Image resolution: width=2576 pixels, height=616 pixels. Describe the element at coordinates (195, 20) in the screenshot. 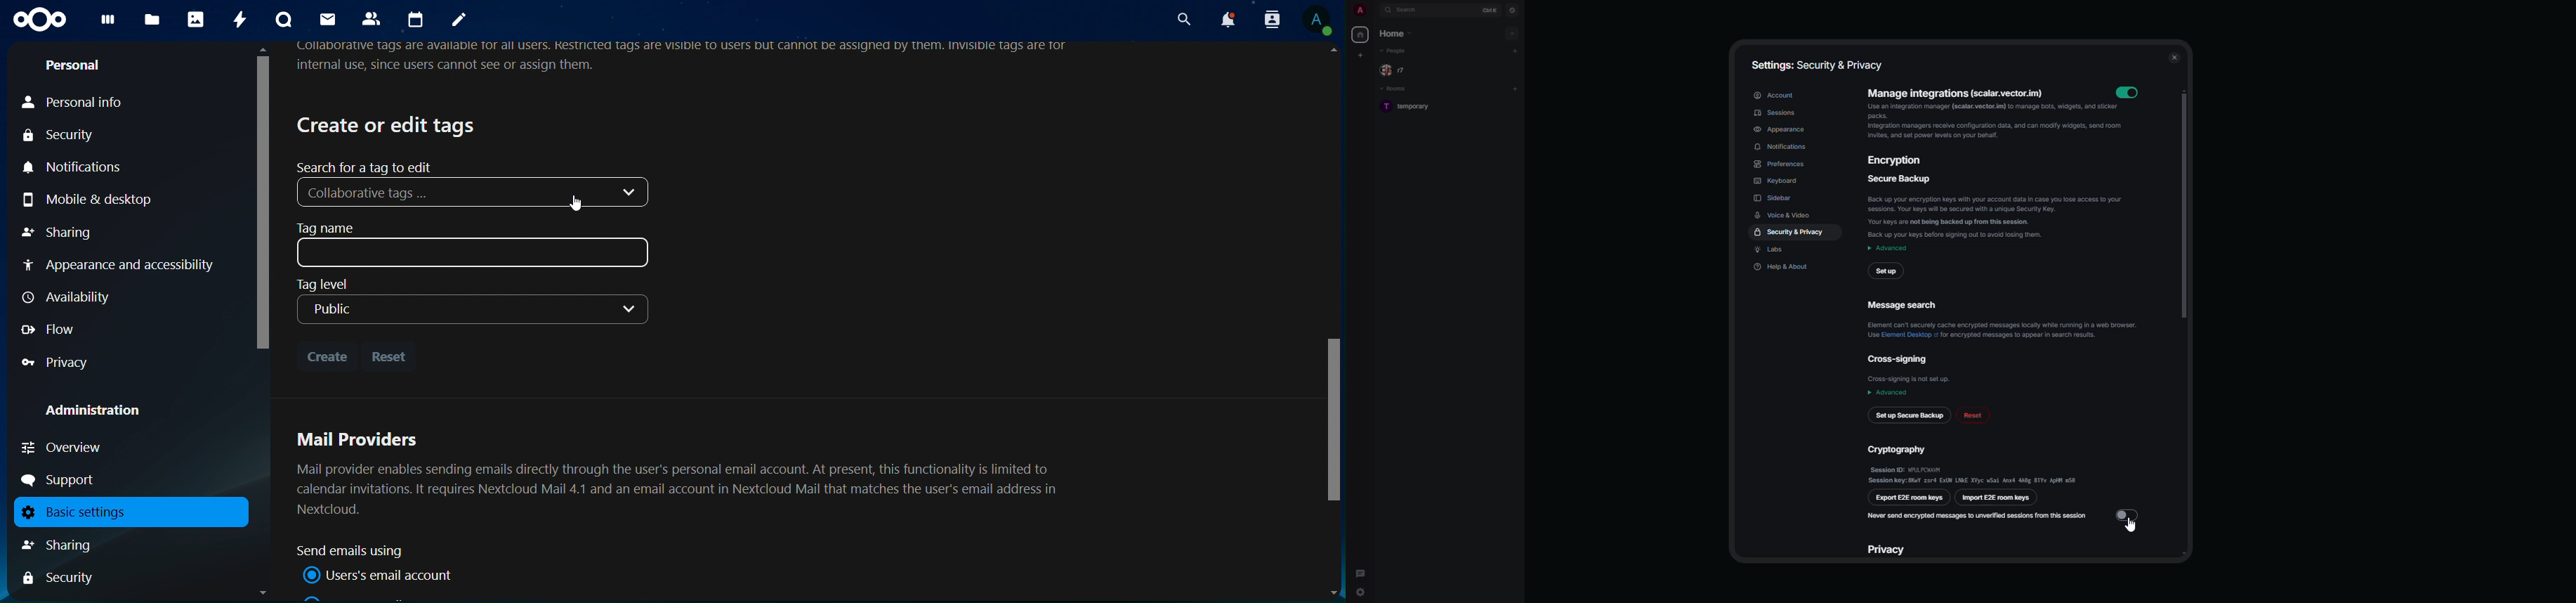

I see `photos` at that location.